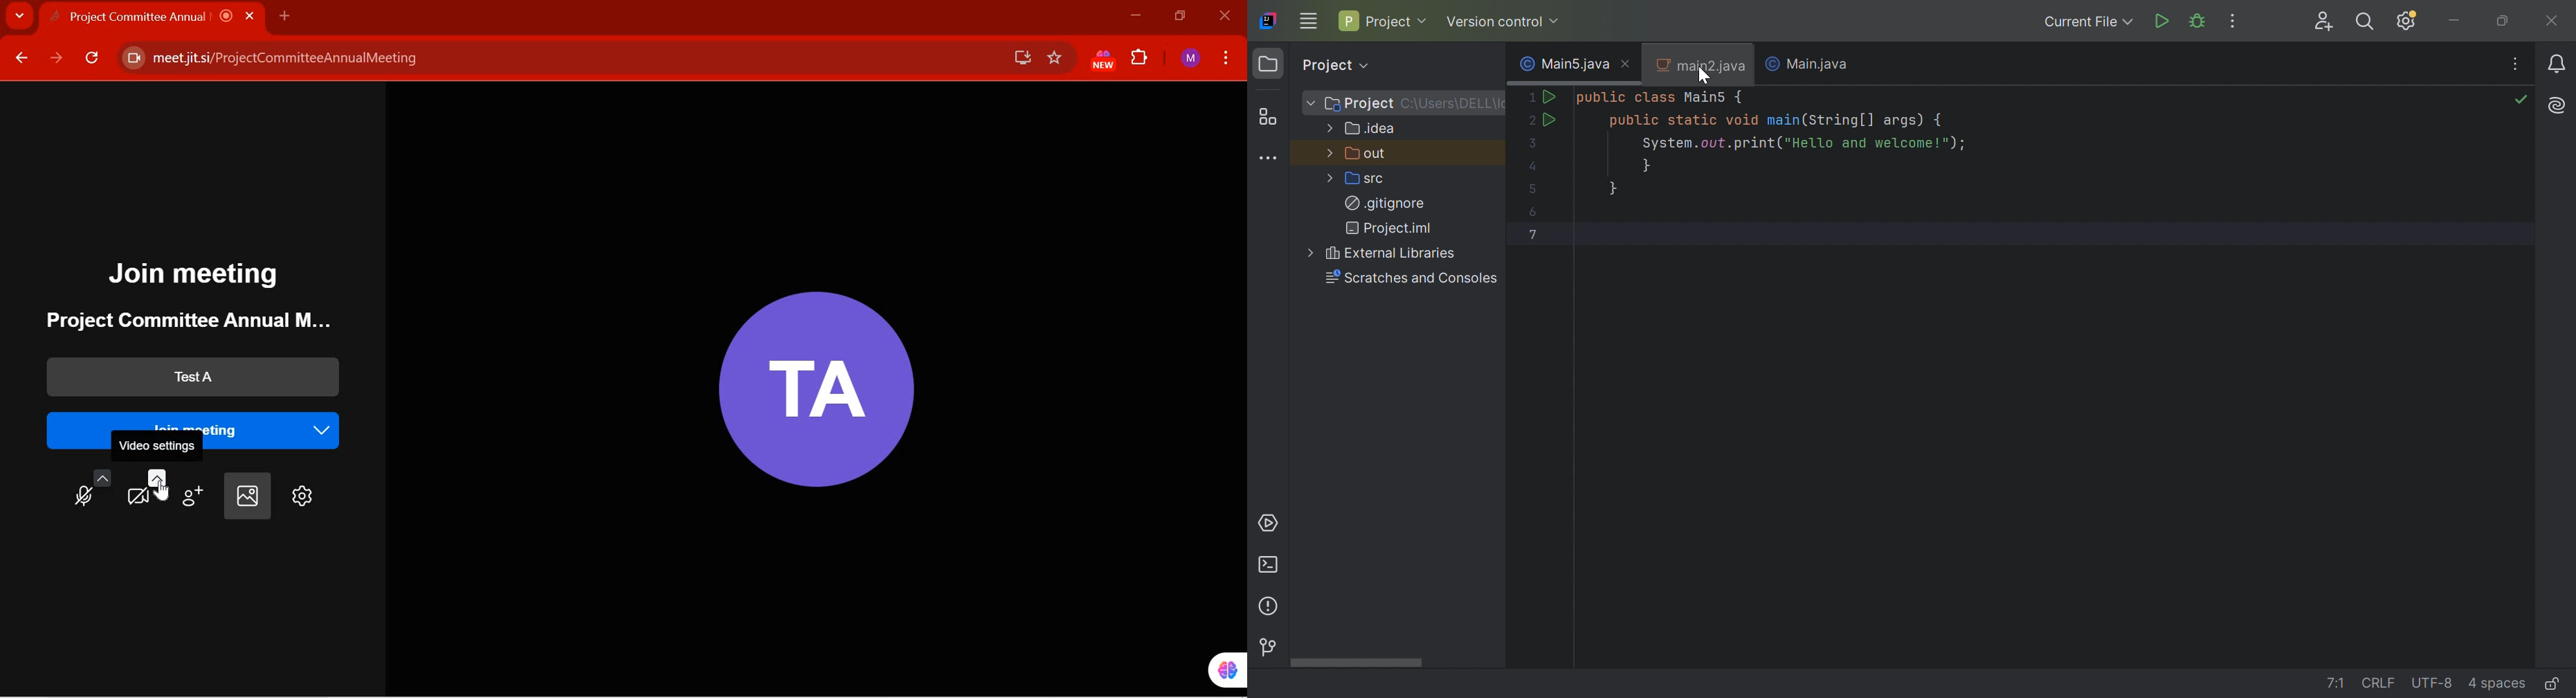  Describe the element at coordinates (1503, 22) in the screenshot. I see `Version control` at that location.